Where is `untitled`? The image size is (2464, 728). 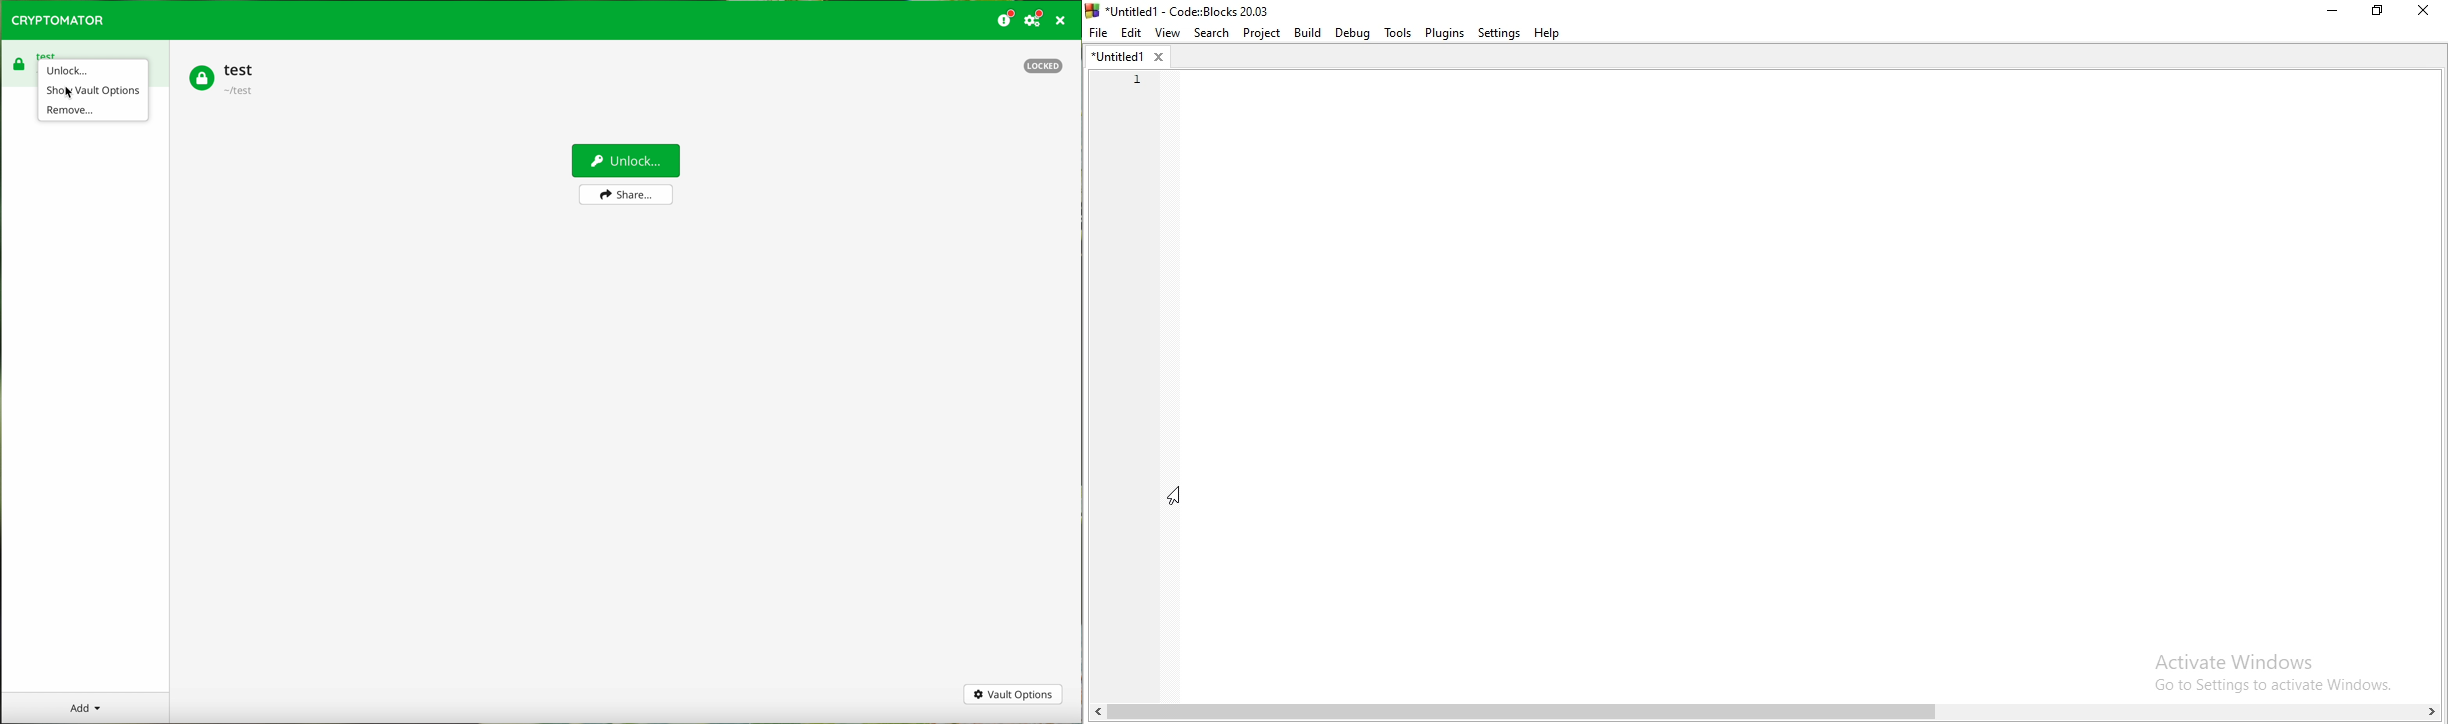
untitled is located at coordinates (1126, 56).